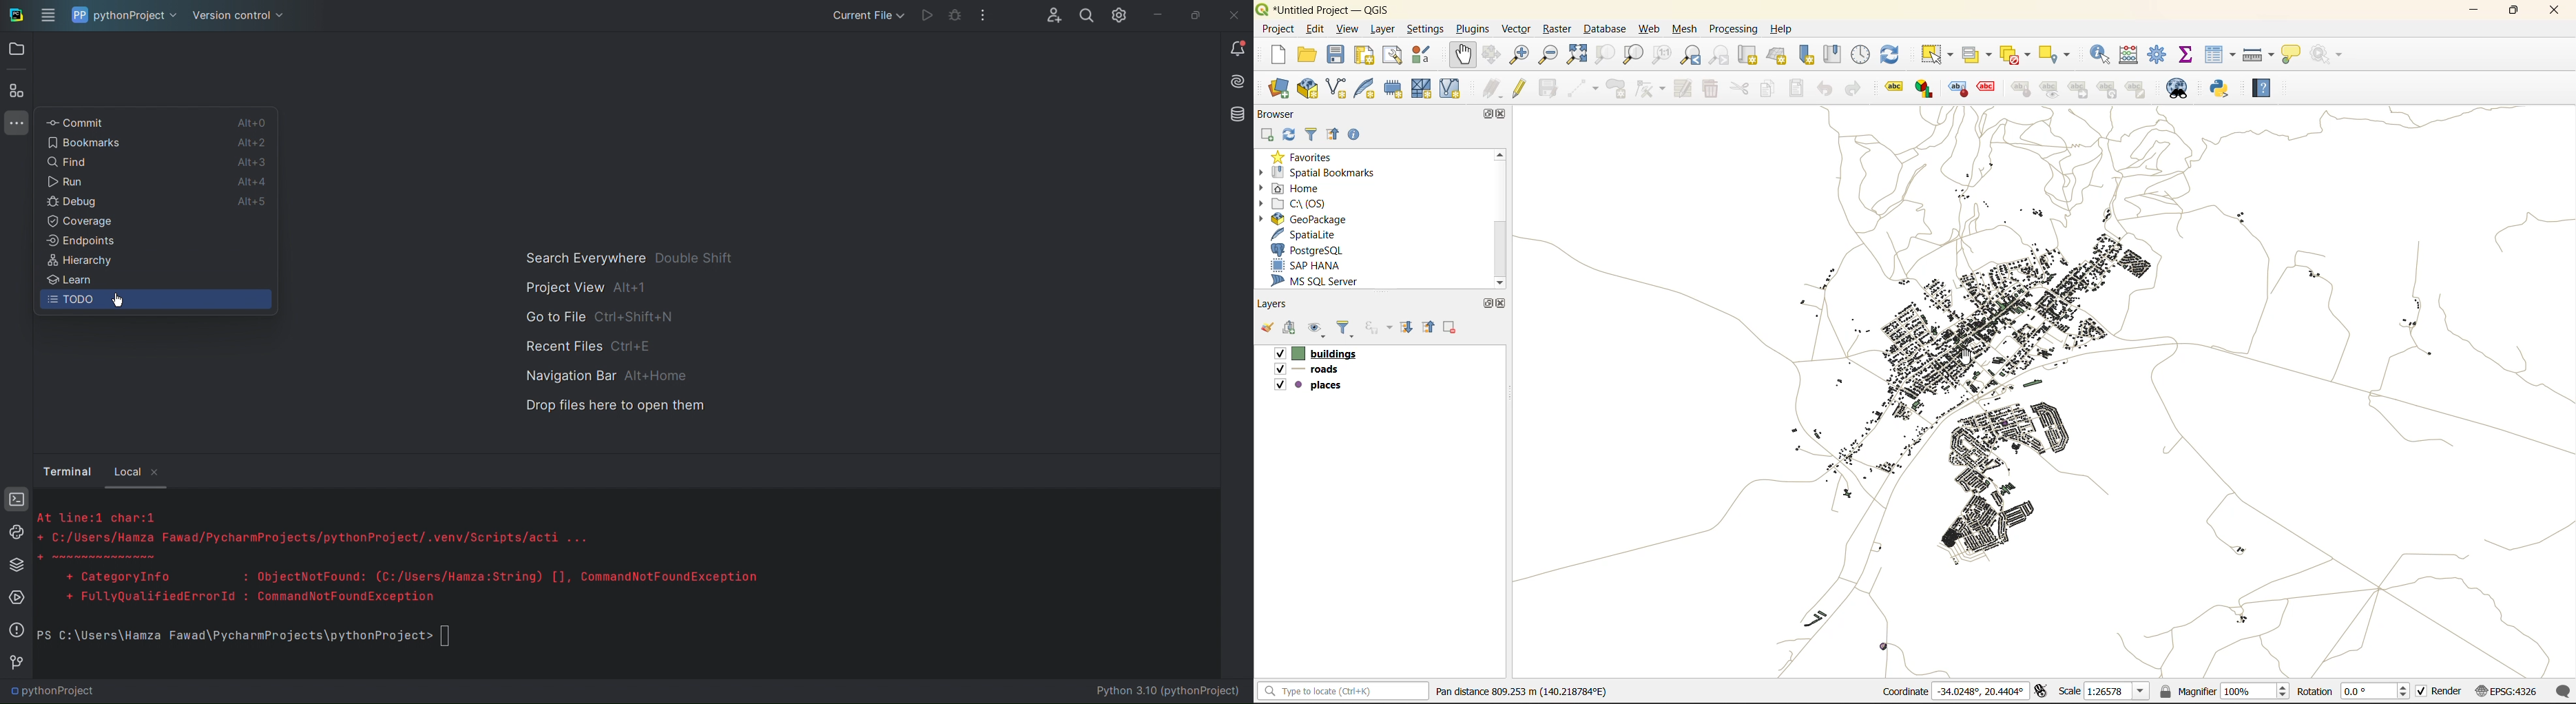 This screenshot has height=728, width=2576. What do you see at coordinates (1682, 89) in the screenshot?
I see `modify` at bounding box center [1682, 89].